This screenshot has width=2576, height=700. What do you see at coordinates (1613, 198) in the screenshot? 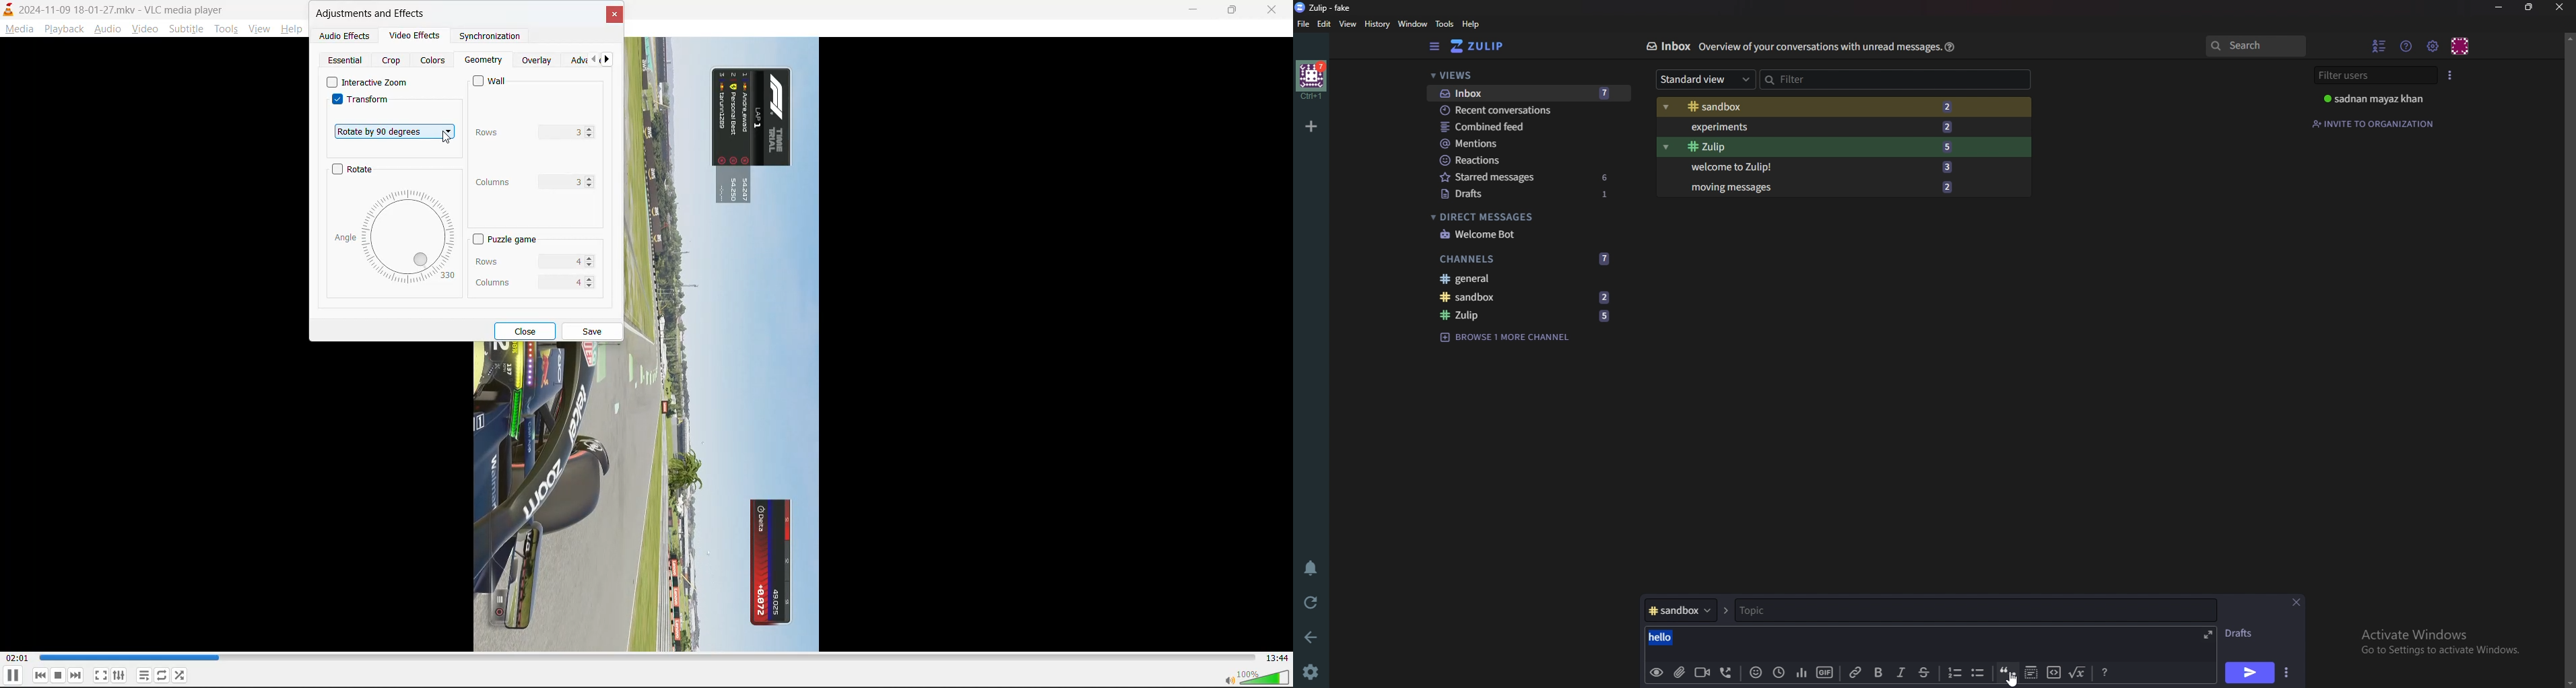
I see `1` at bounding box center [1613, 198].